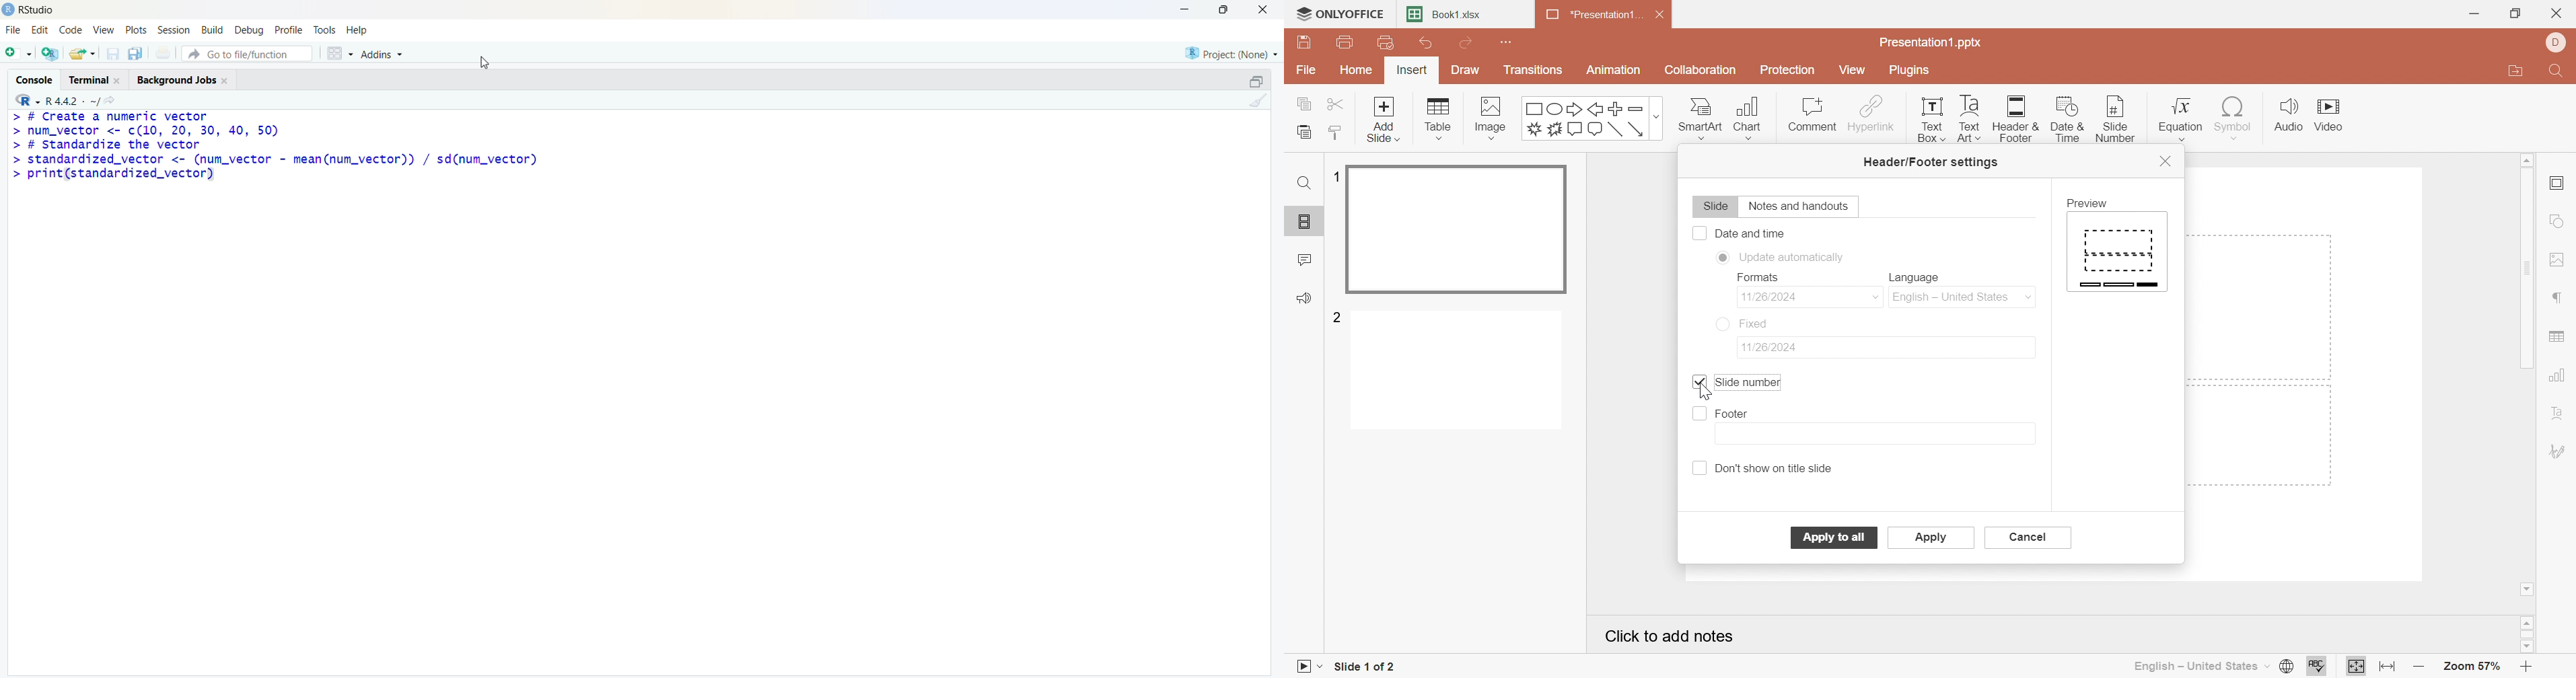 The width and height of the screenshot is (2576, 700). I want to click on Close, so click(1664, 17).